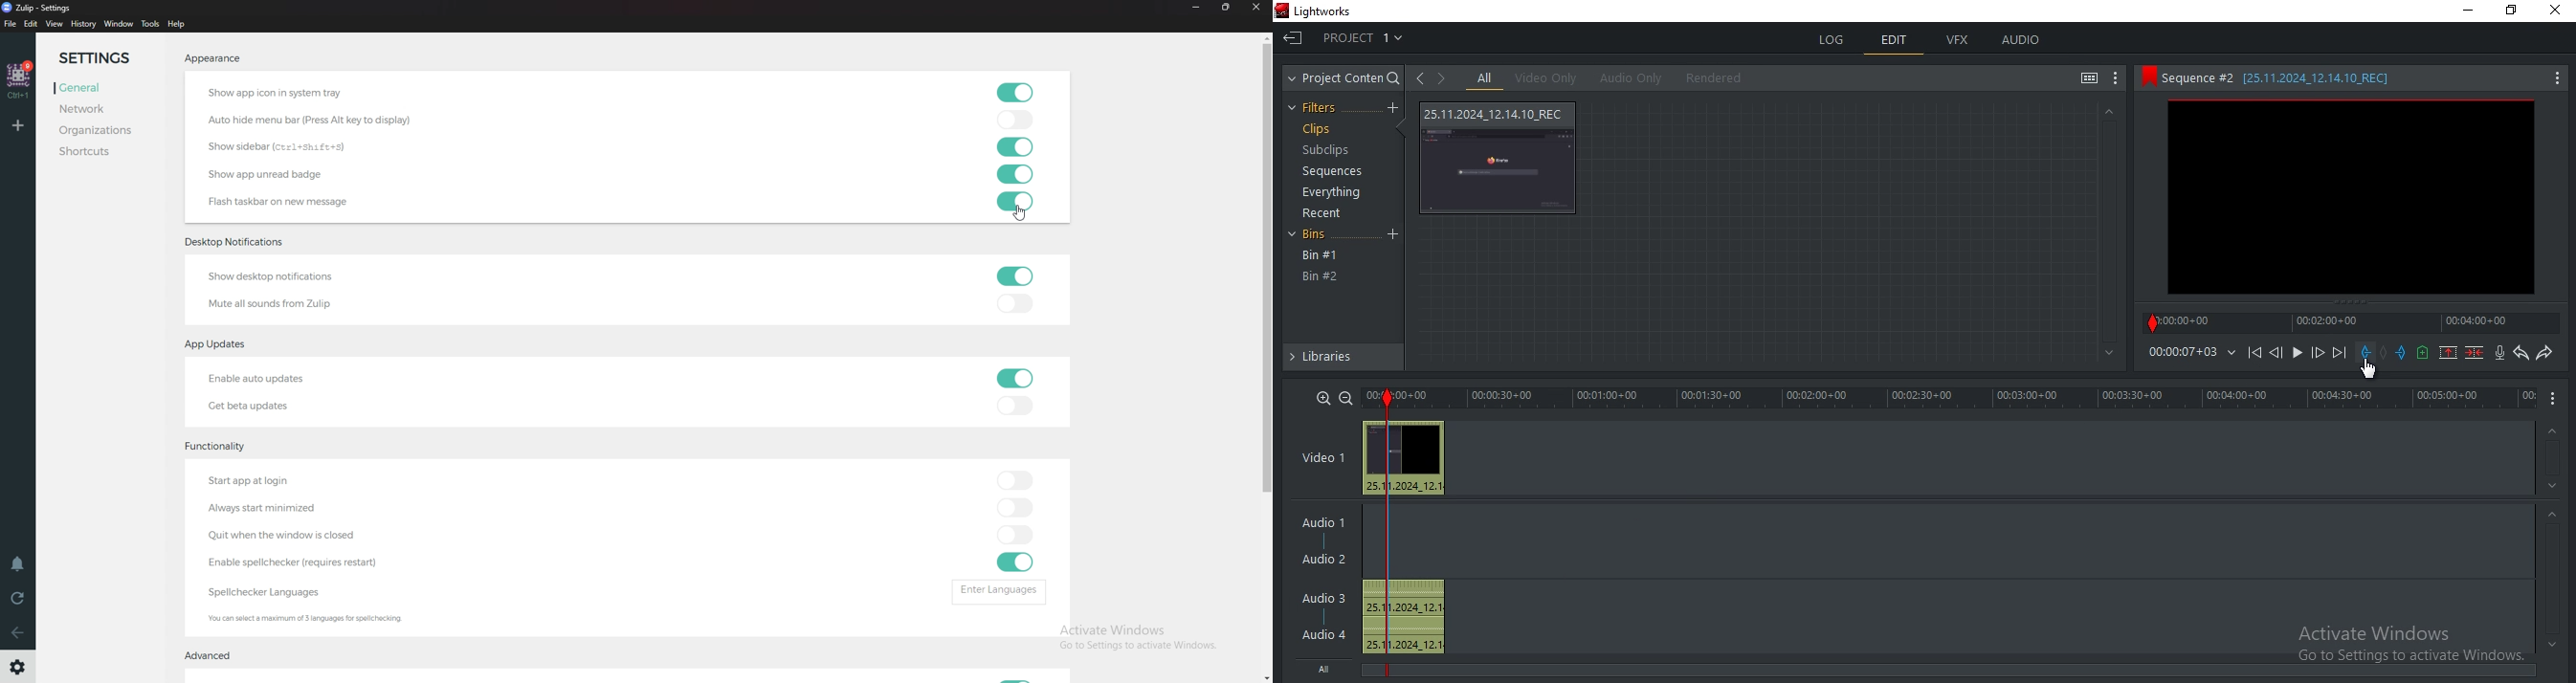 Image resolution: width=2576 pixels, height=700 pixels. What do you see at coordinates (19, 598) in the screenshot?
I see `Reload` at bounding box center [19, 598].